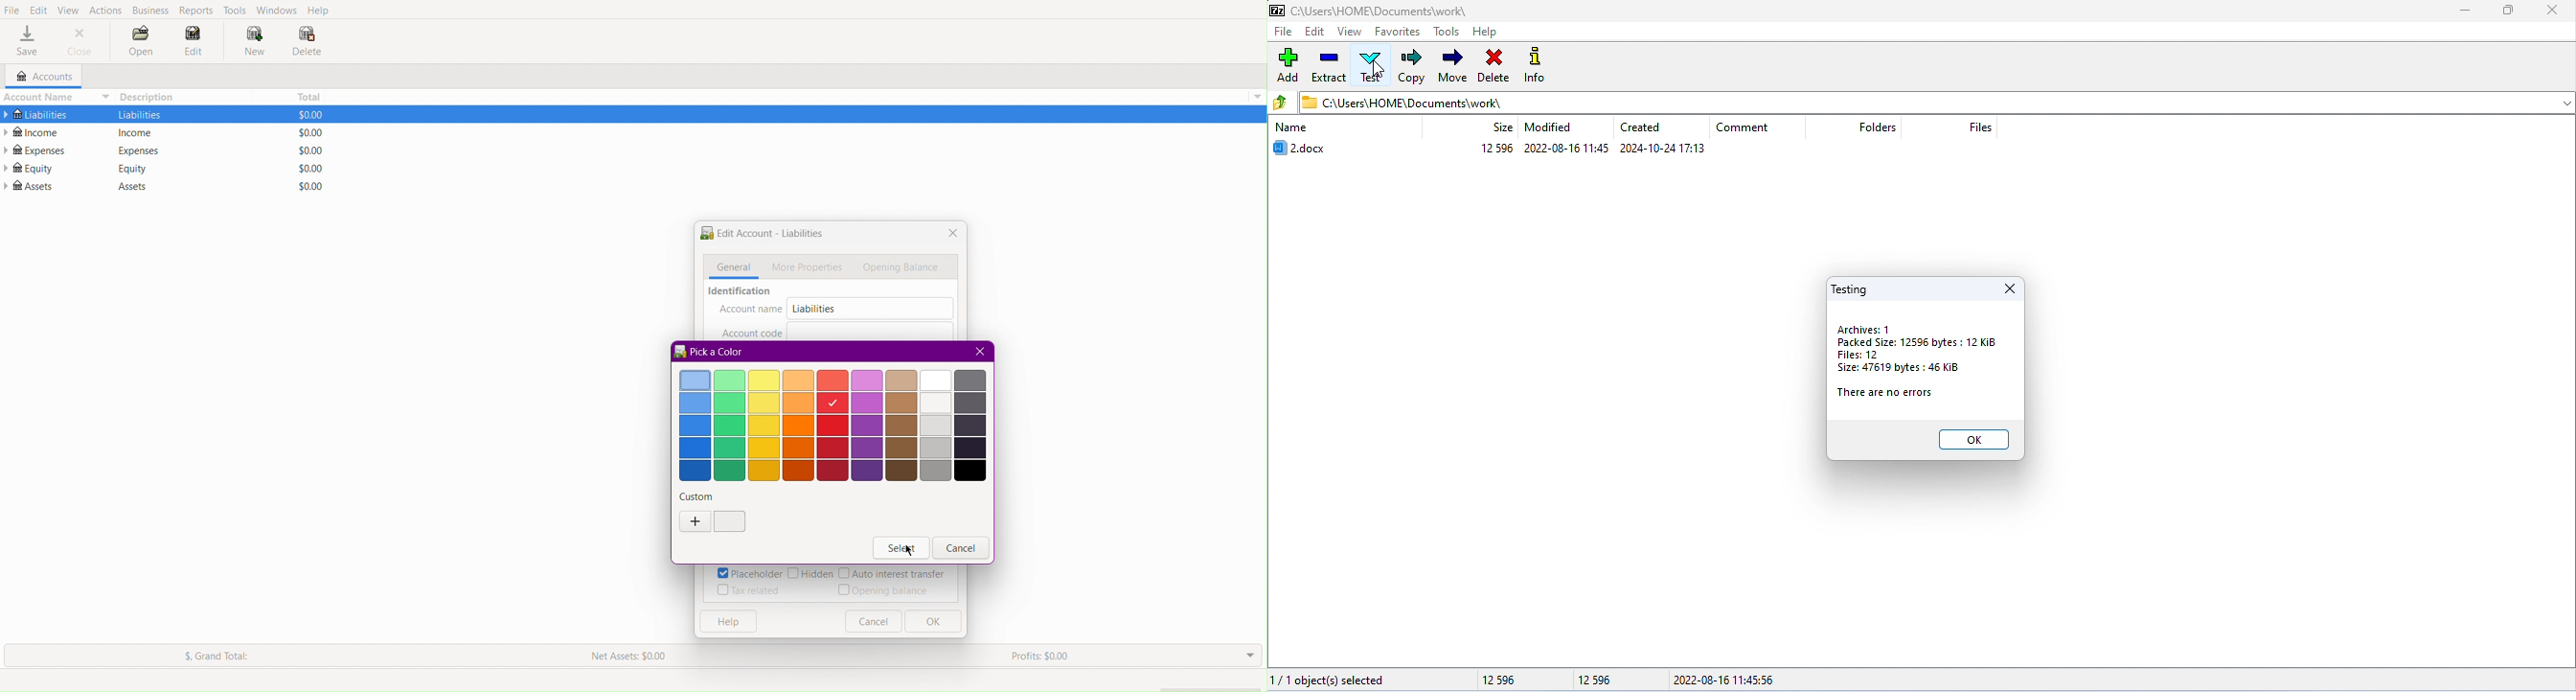  I want to click on Total, so click(305, 95).